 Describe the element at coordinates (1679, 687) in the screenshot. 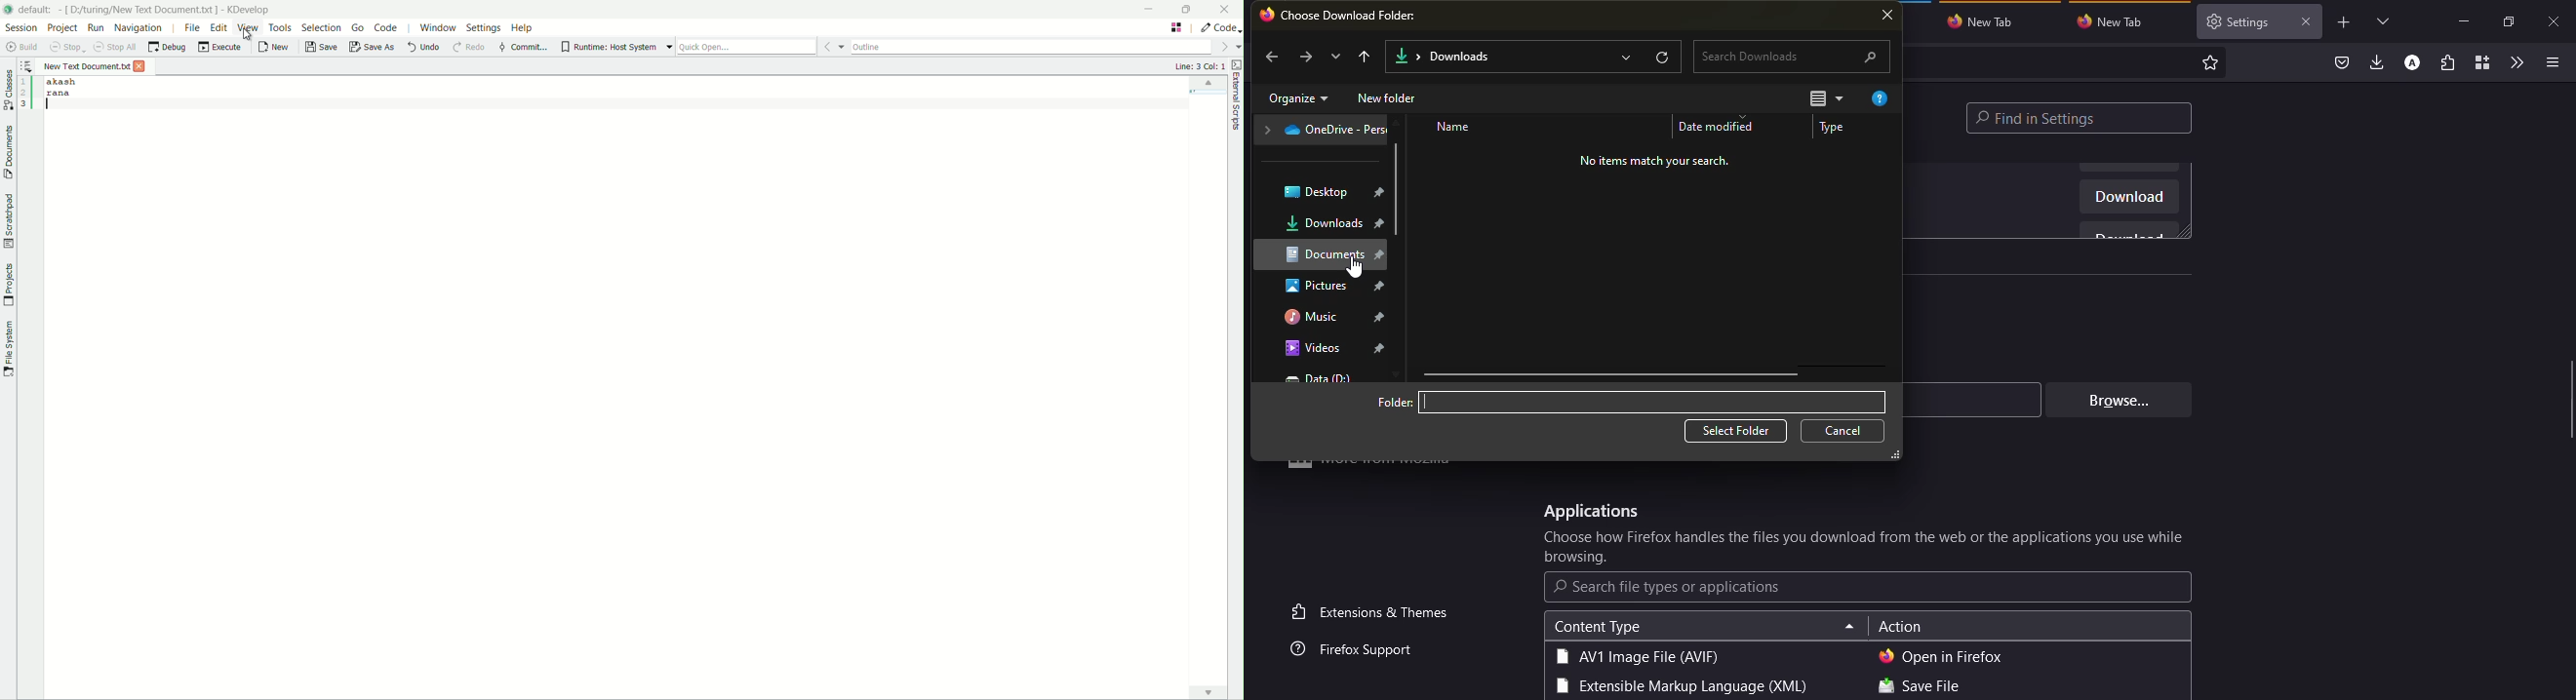

I see `type` at that location.